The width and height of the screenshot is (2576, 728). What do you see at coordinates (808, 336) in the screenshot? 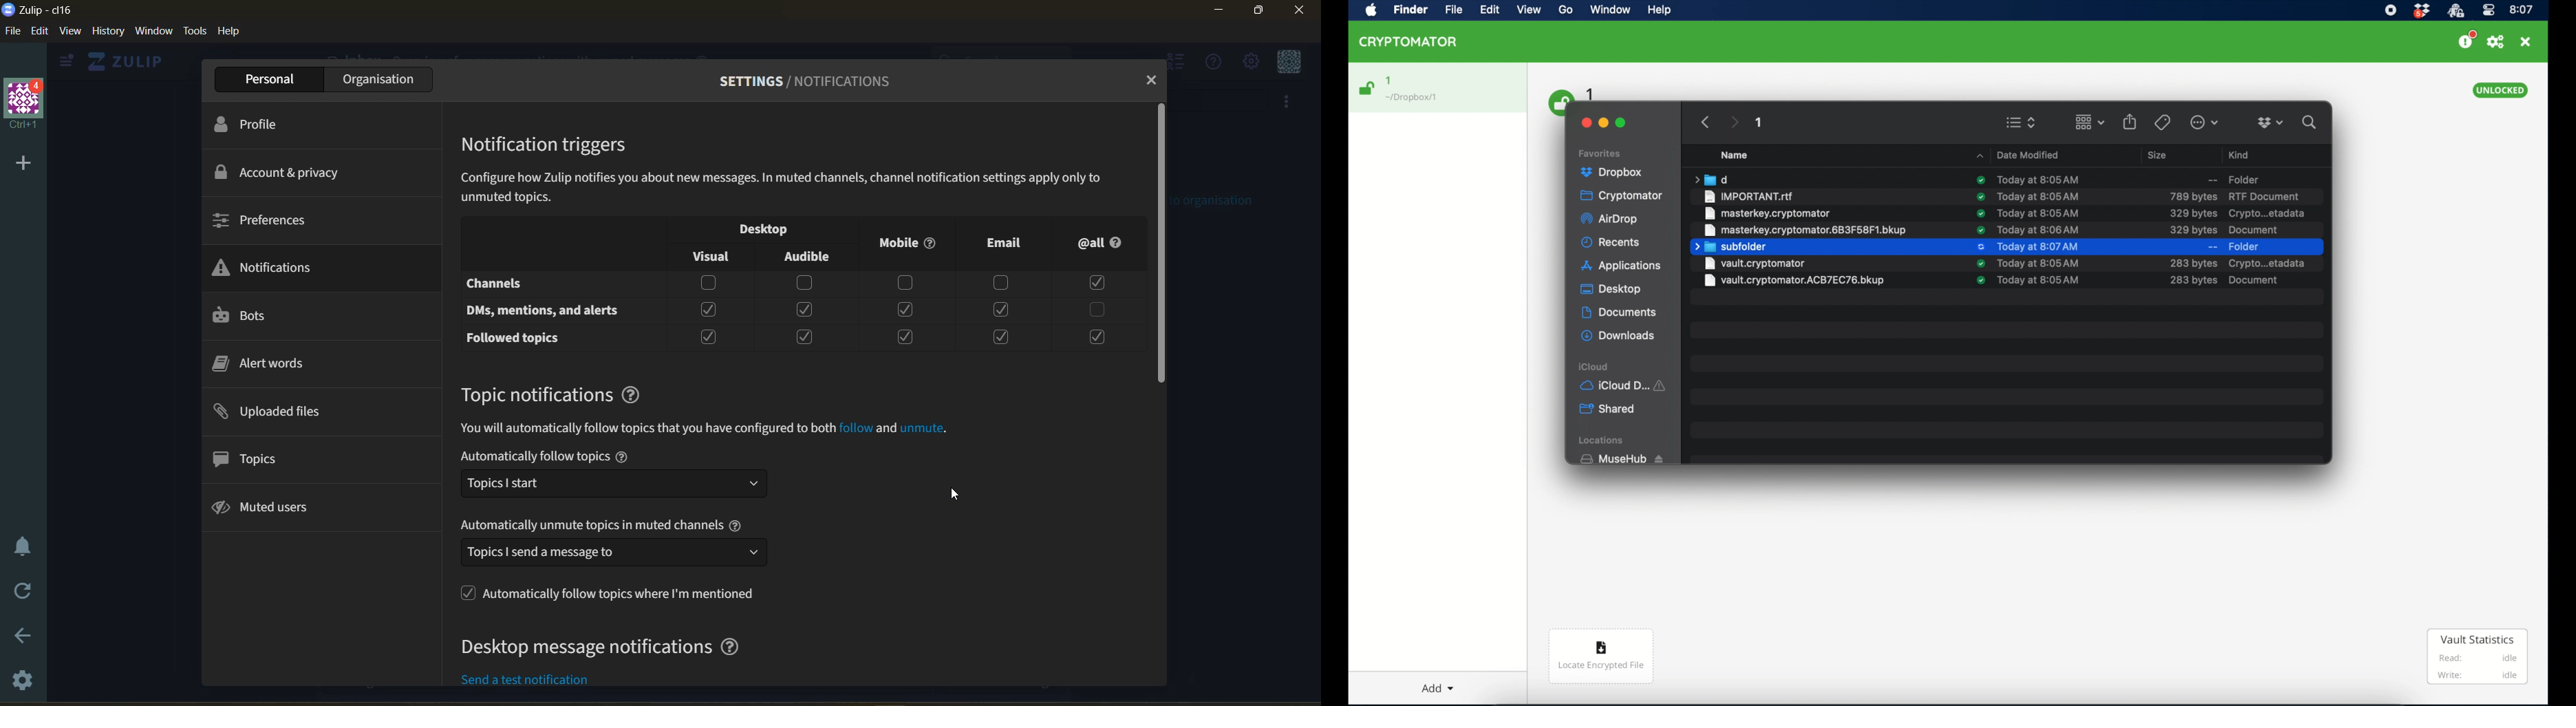
I see `Checkbox` at bounding box center [808, 336].